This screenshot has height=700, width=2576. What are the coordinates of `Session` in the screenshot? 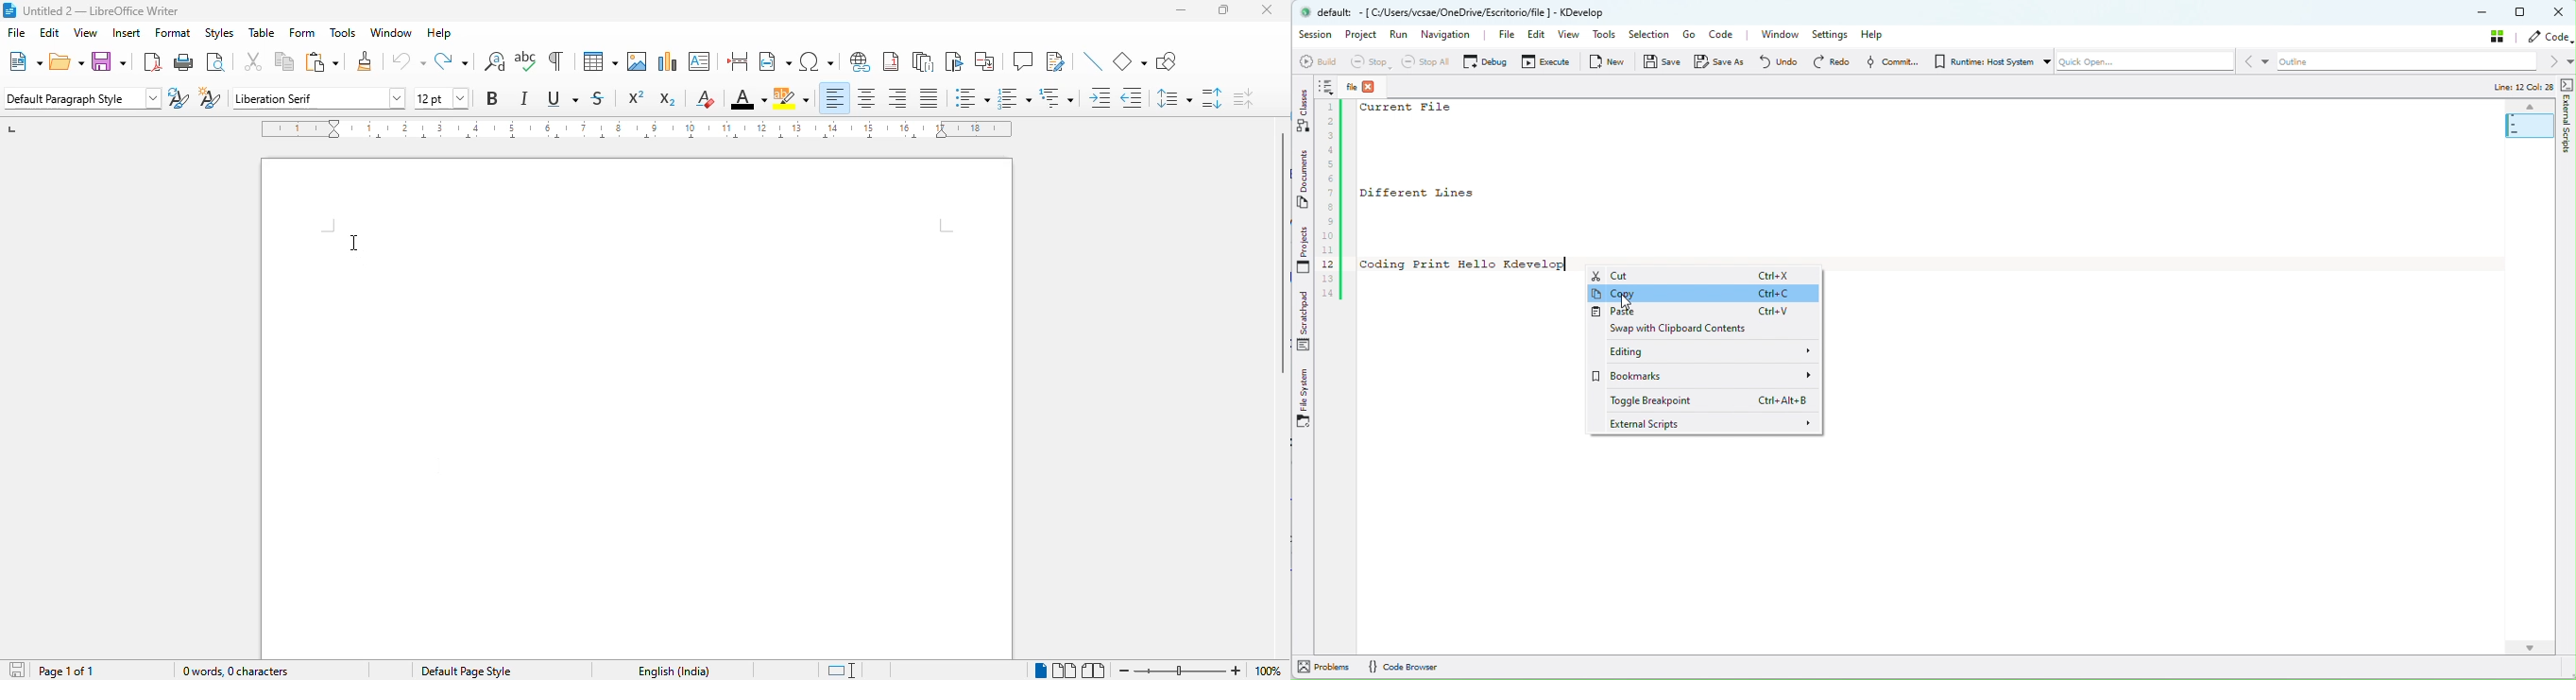 It's located at (1316, 35).